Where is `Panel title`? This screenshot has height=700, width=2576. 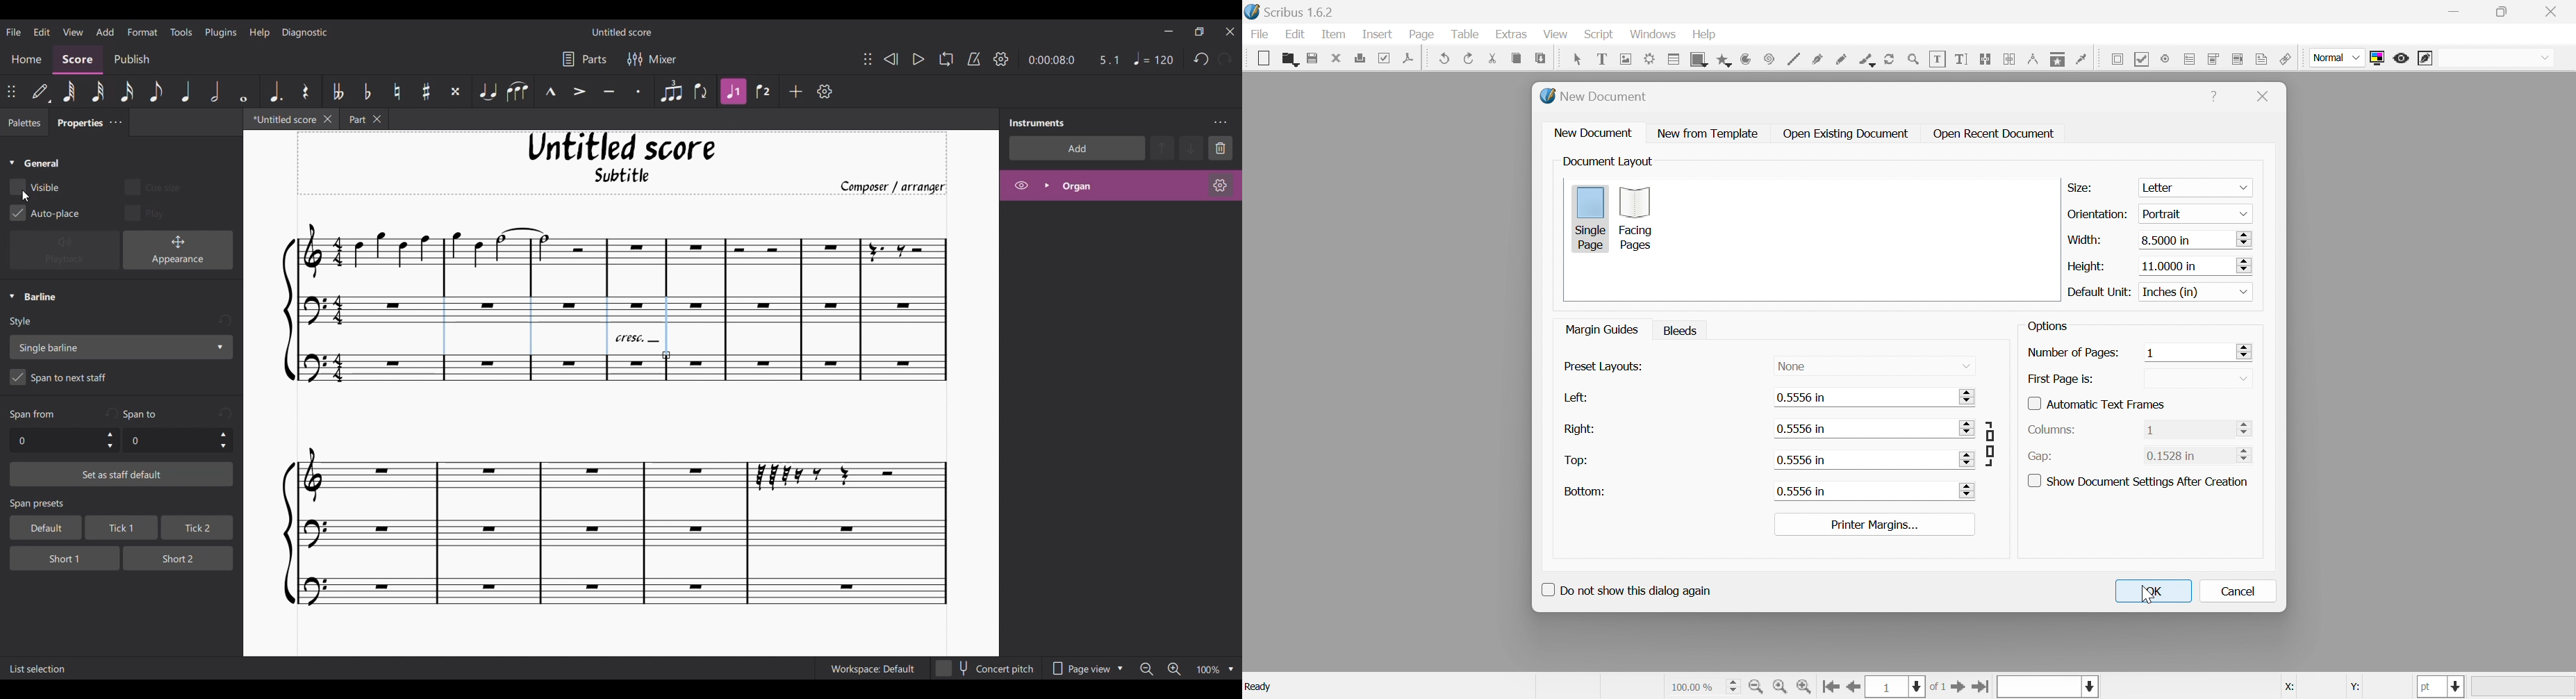 Panel title is located at coordinates (1037, 122).